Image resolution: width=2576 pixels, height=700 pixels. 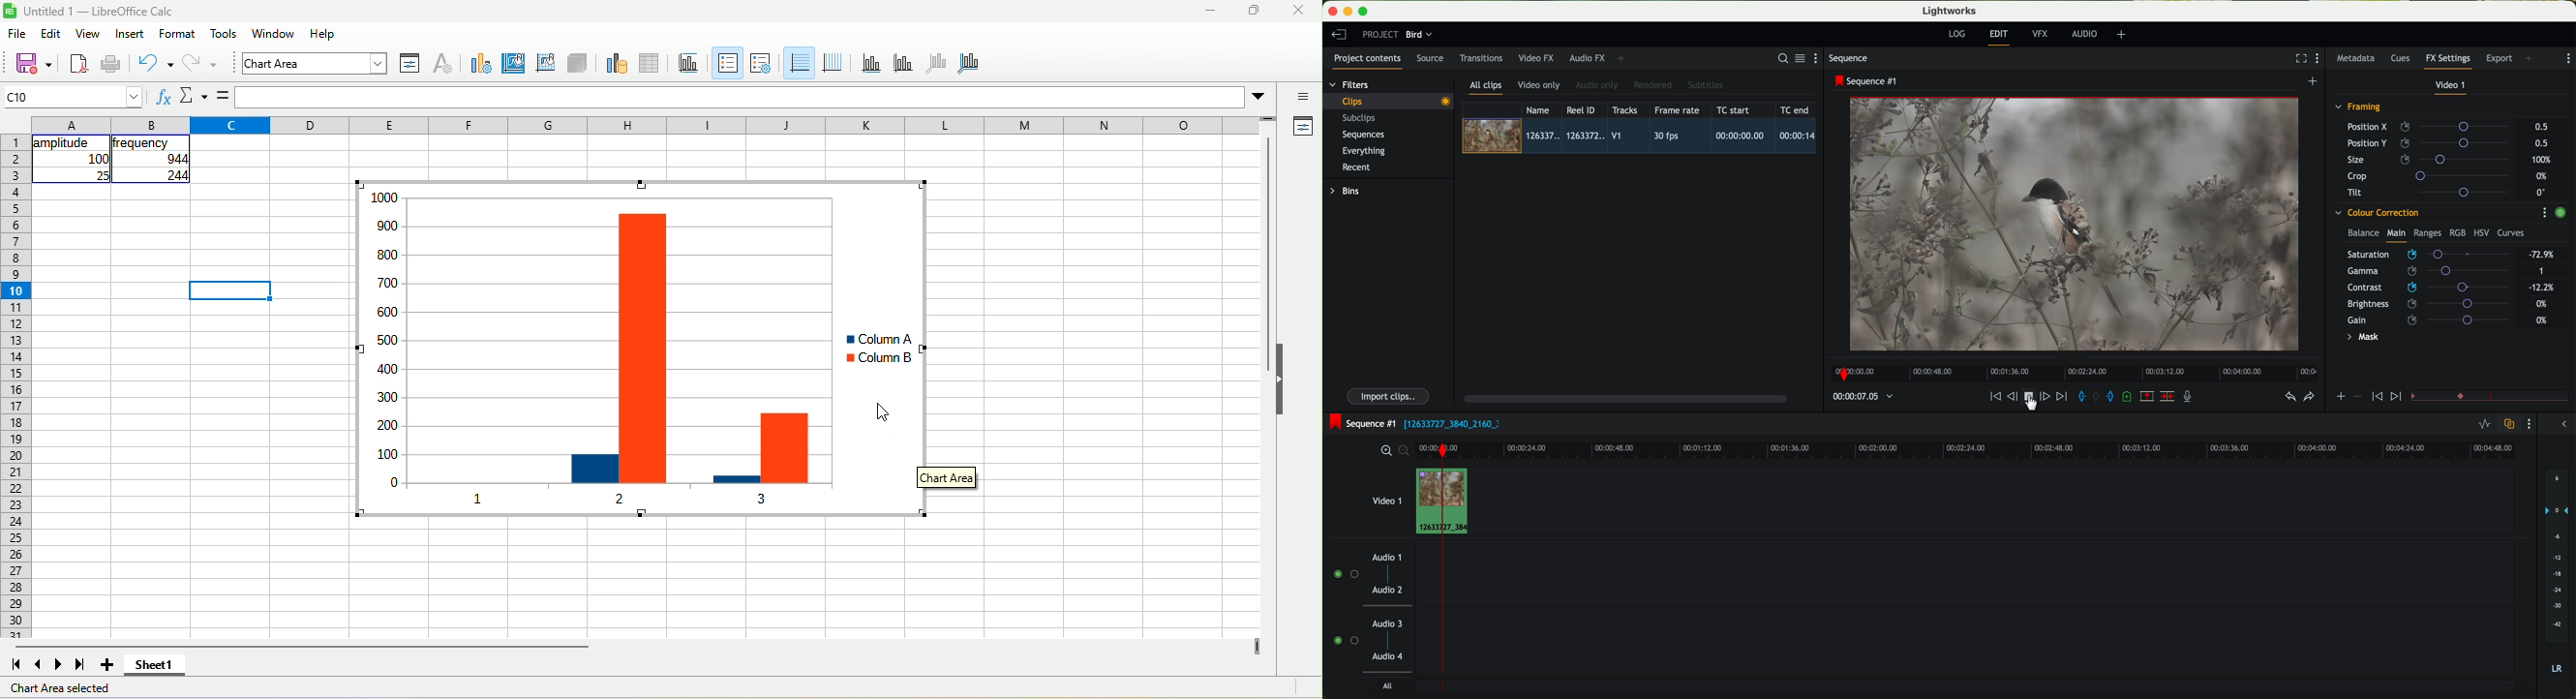 I want to click on close program, so click(x=1332, y=11).